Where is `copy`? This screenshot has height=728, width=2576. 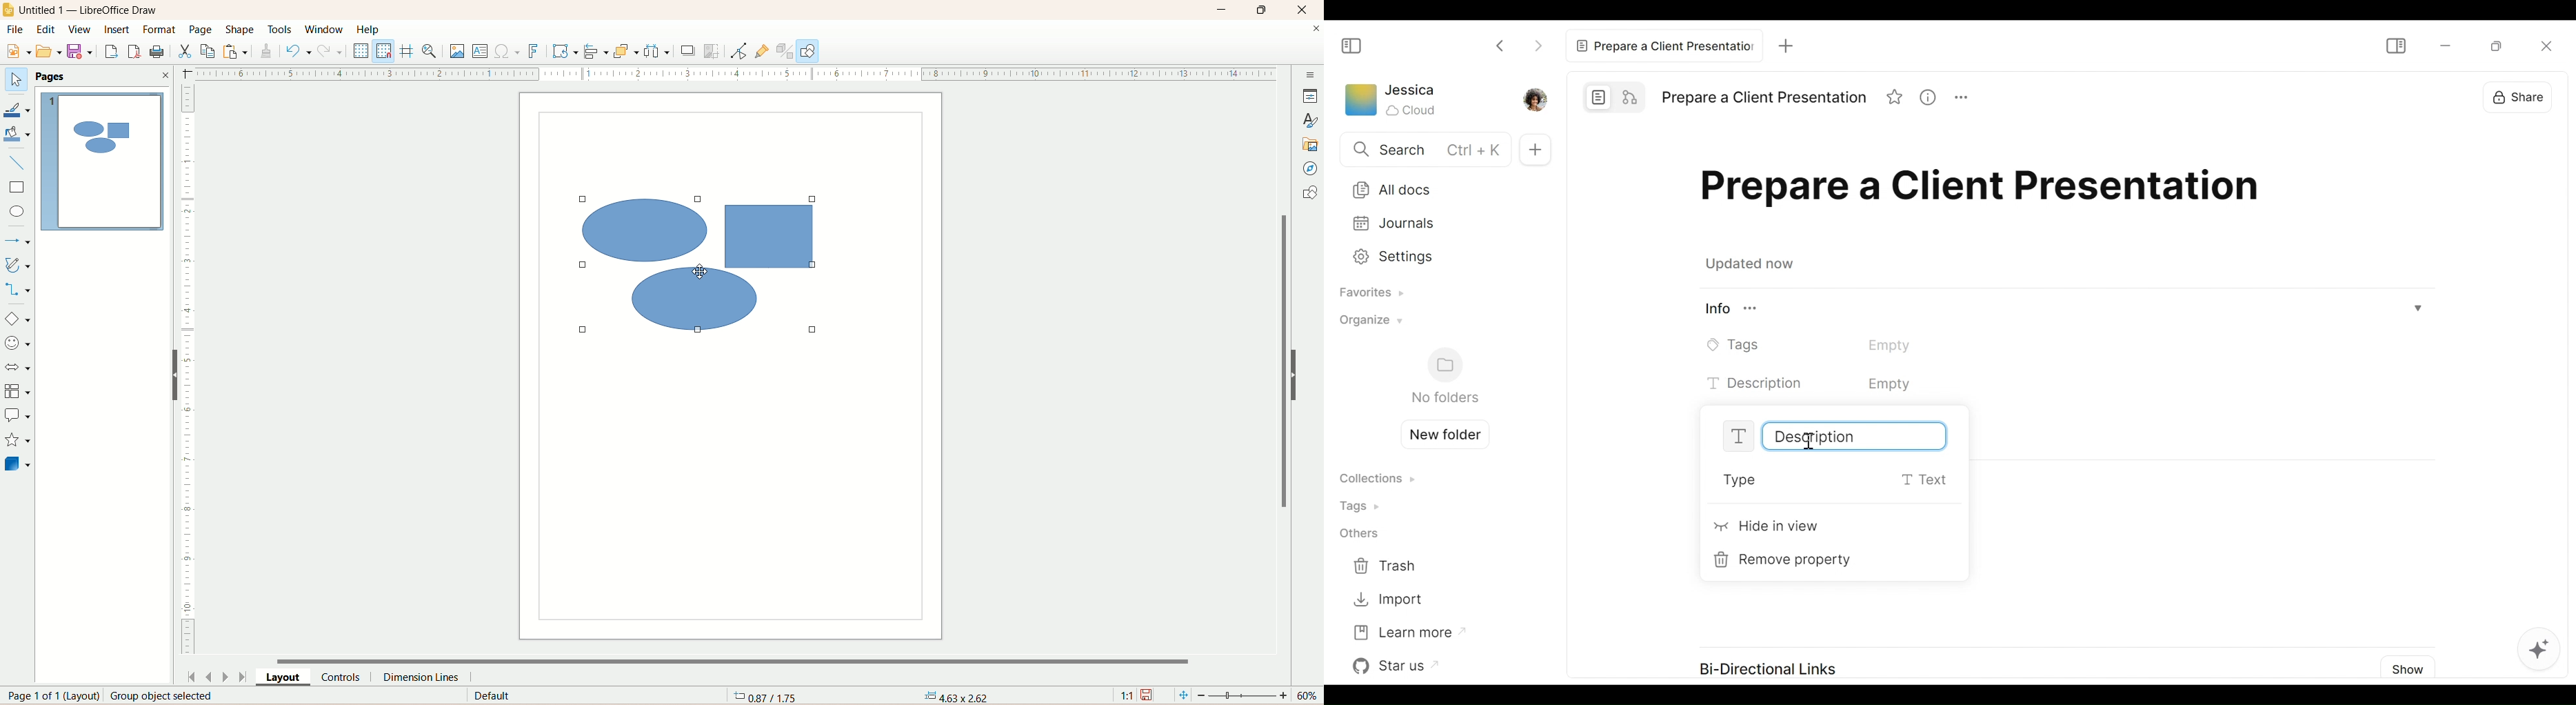 copy is located at coordinates (209, 52).